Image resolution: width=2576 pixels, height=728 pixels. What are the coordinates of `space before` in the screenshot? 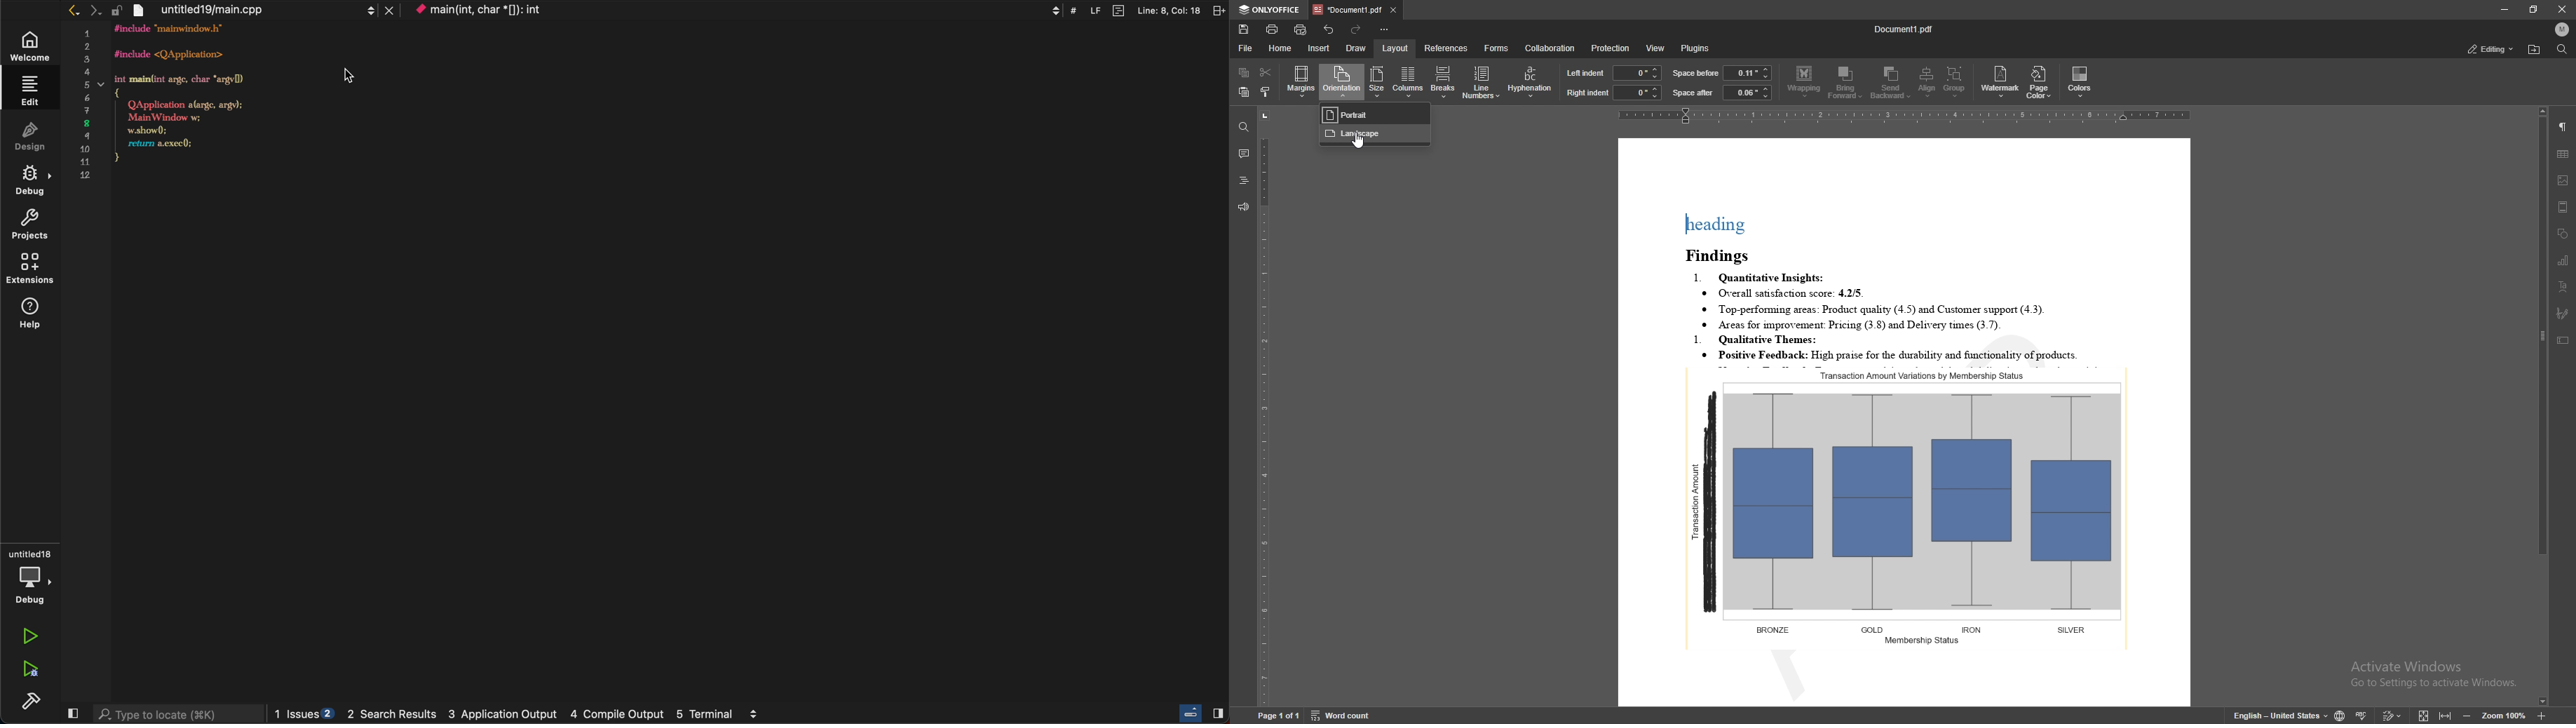 It's located at (1695, 73).